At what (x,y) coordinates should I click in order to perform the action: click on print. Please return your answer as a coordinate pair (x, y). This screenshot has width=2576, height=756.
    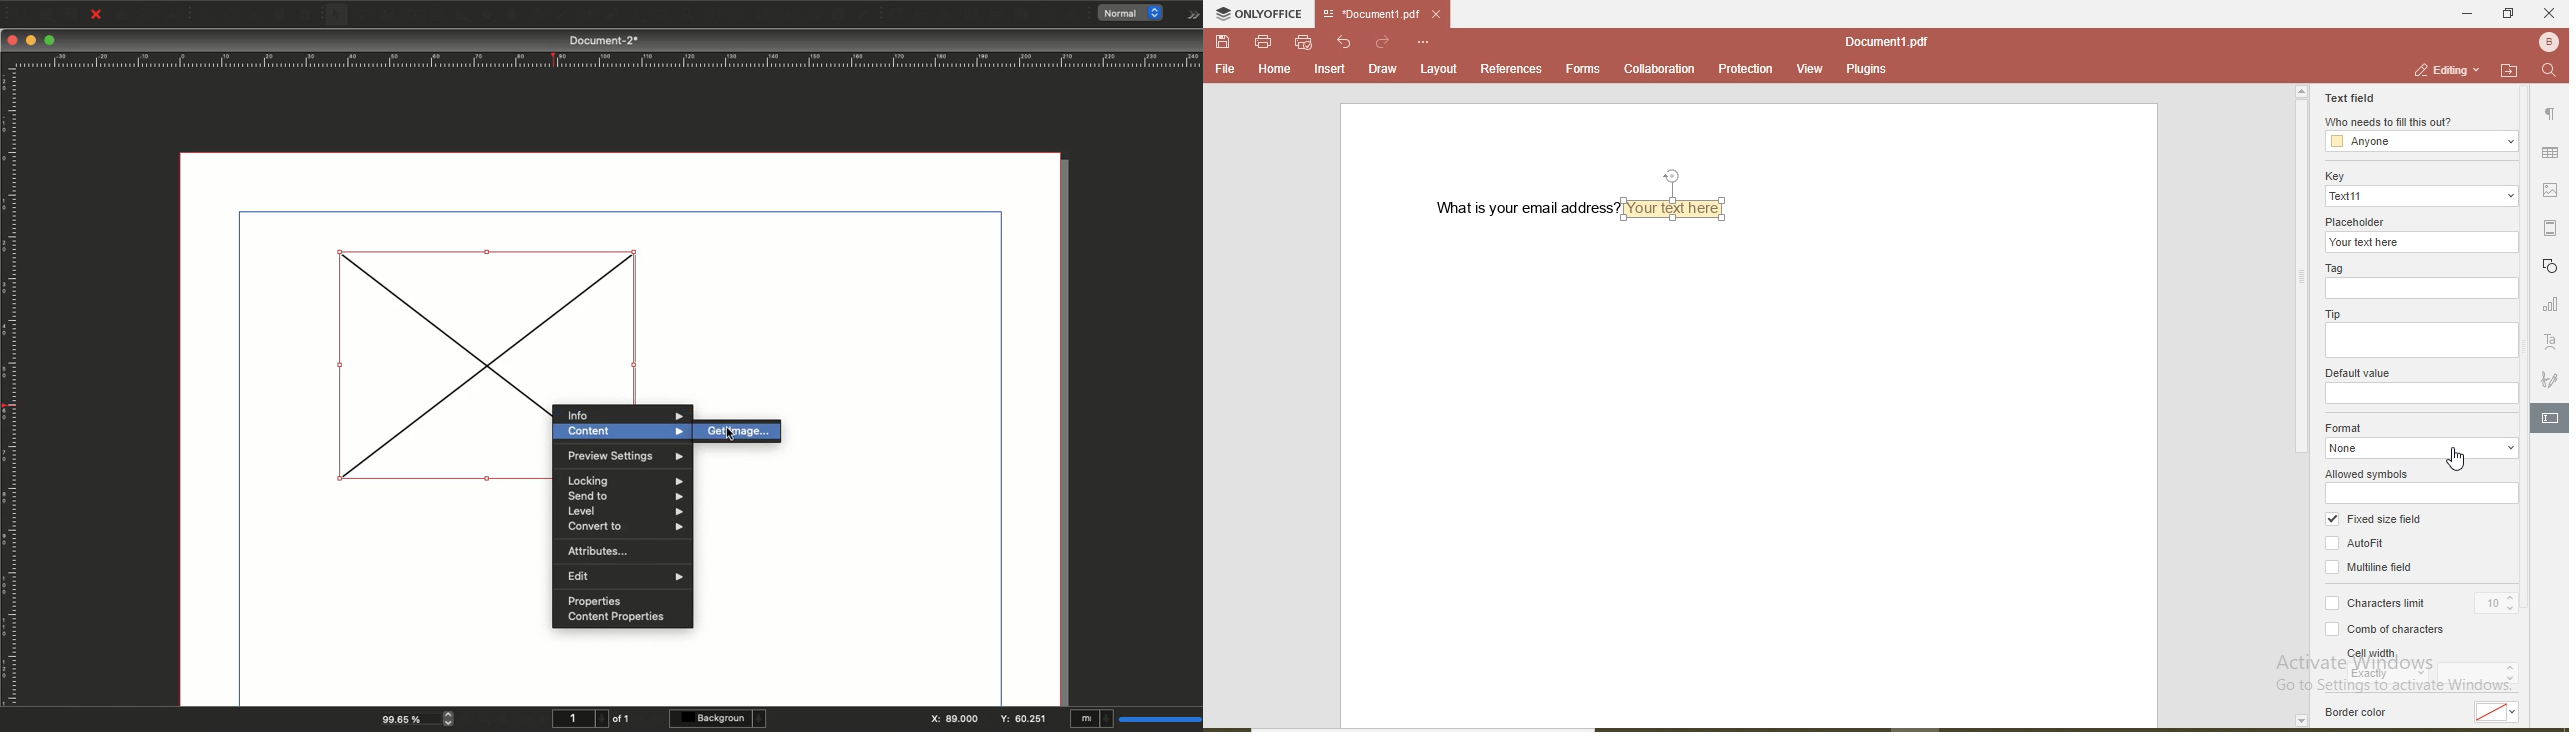
    Looking at the image, I should click on (1263, 40).